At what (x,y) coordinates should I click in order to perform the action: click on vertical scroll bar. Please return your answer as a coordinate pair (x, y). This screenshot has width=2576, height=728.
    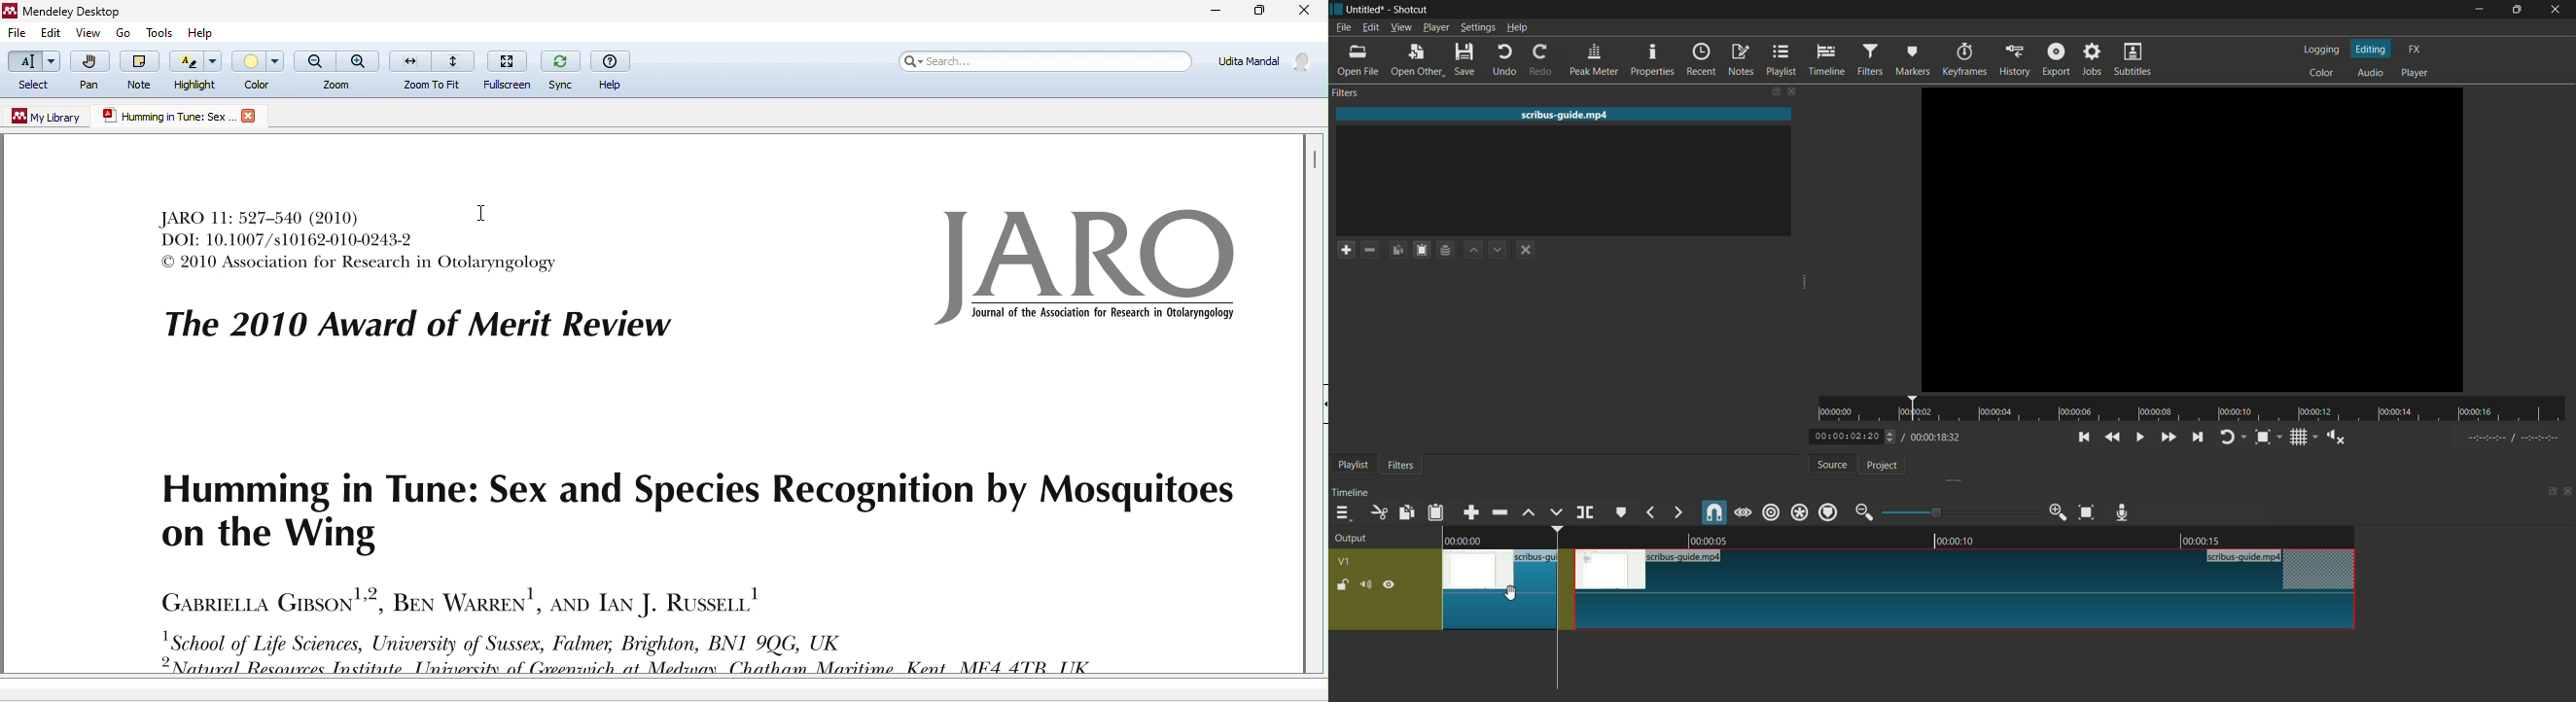
    Looking at the image, I should click on (1315, 161).